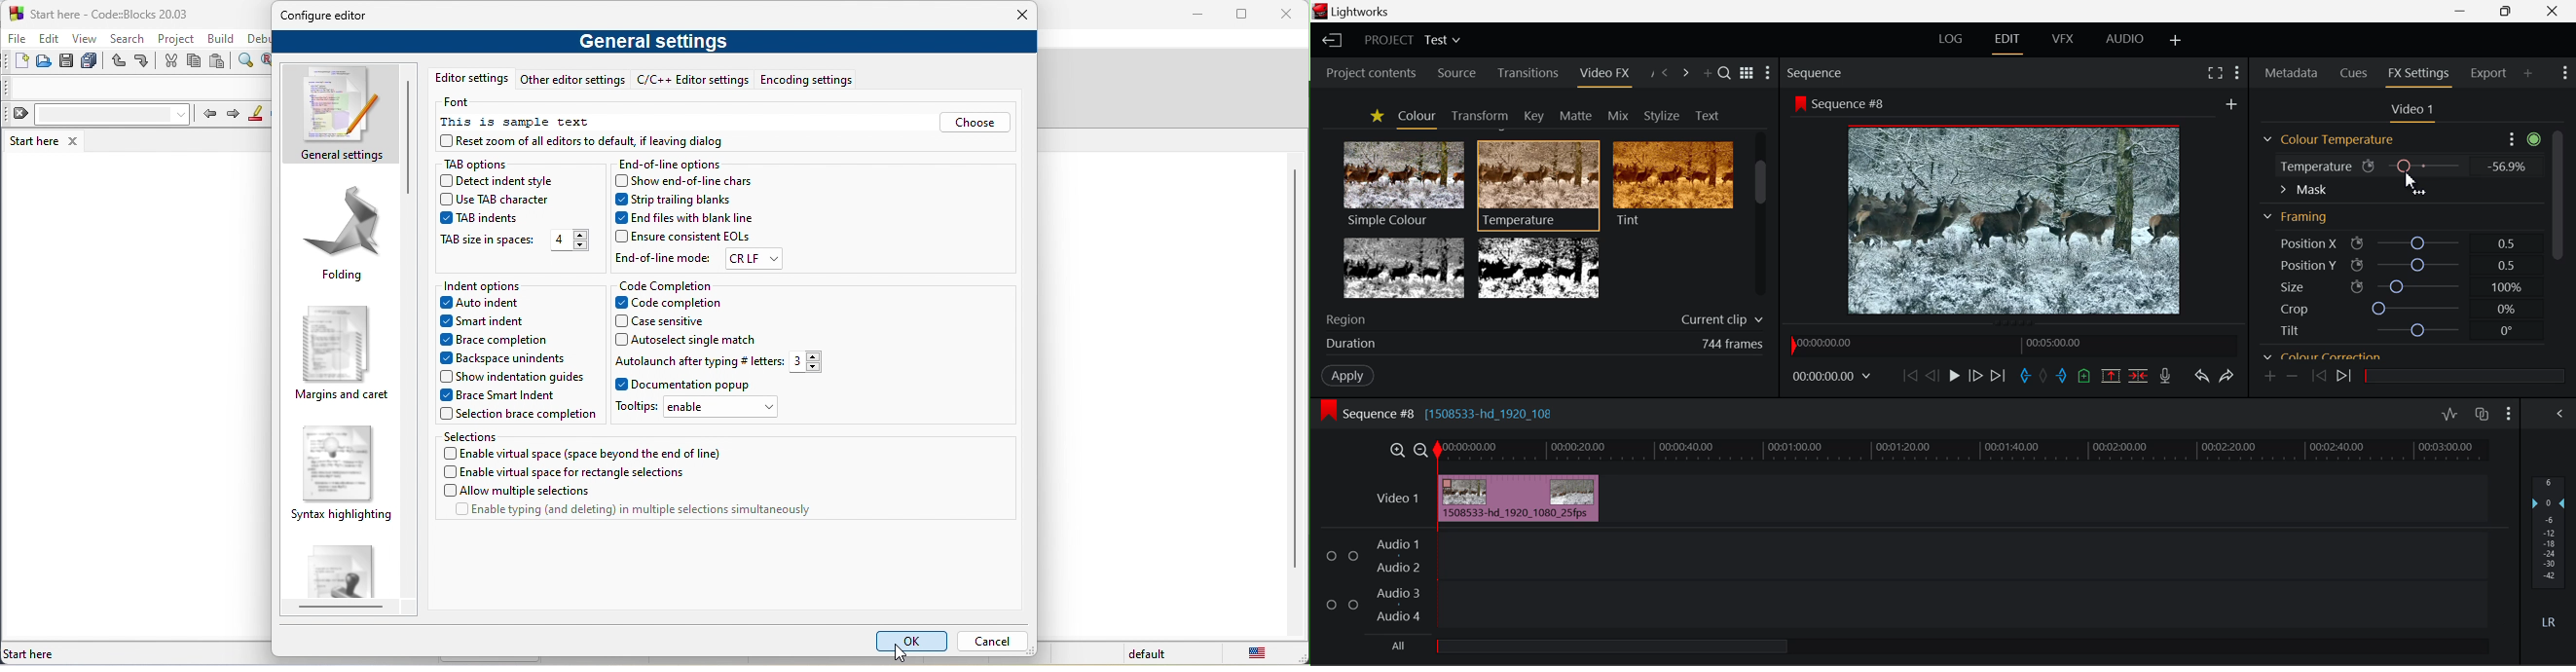 This screenshot has height=672, width=2576. What do you see at coordinates (1718, 320) in the screenshot?
I see `Current clip ` at bounding box center [1718, 320].